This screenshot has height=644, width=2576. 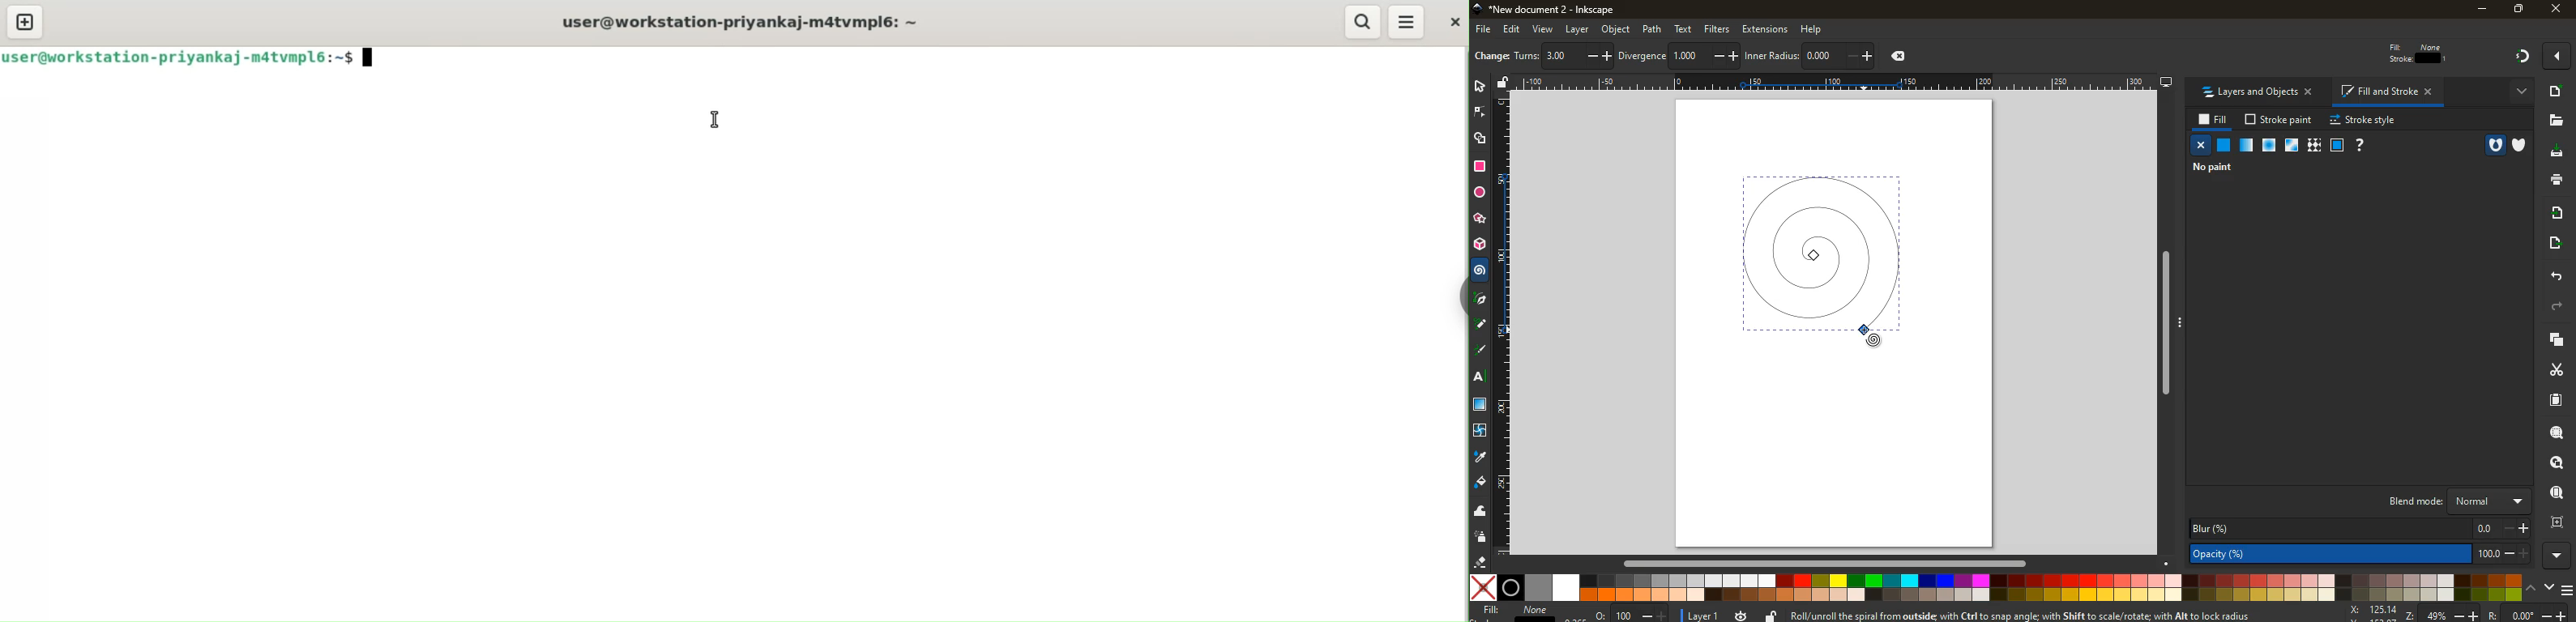 I want to click on color, so click(x=1995, y=588).